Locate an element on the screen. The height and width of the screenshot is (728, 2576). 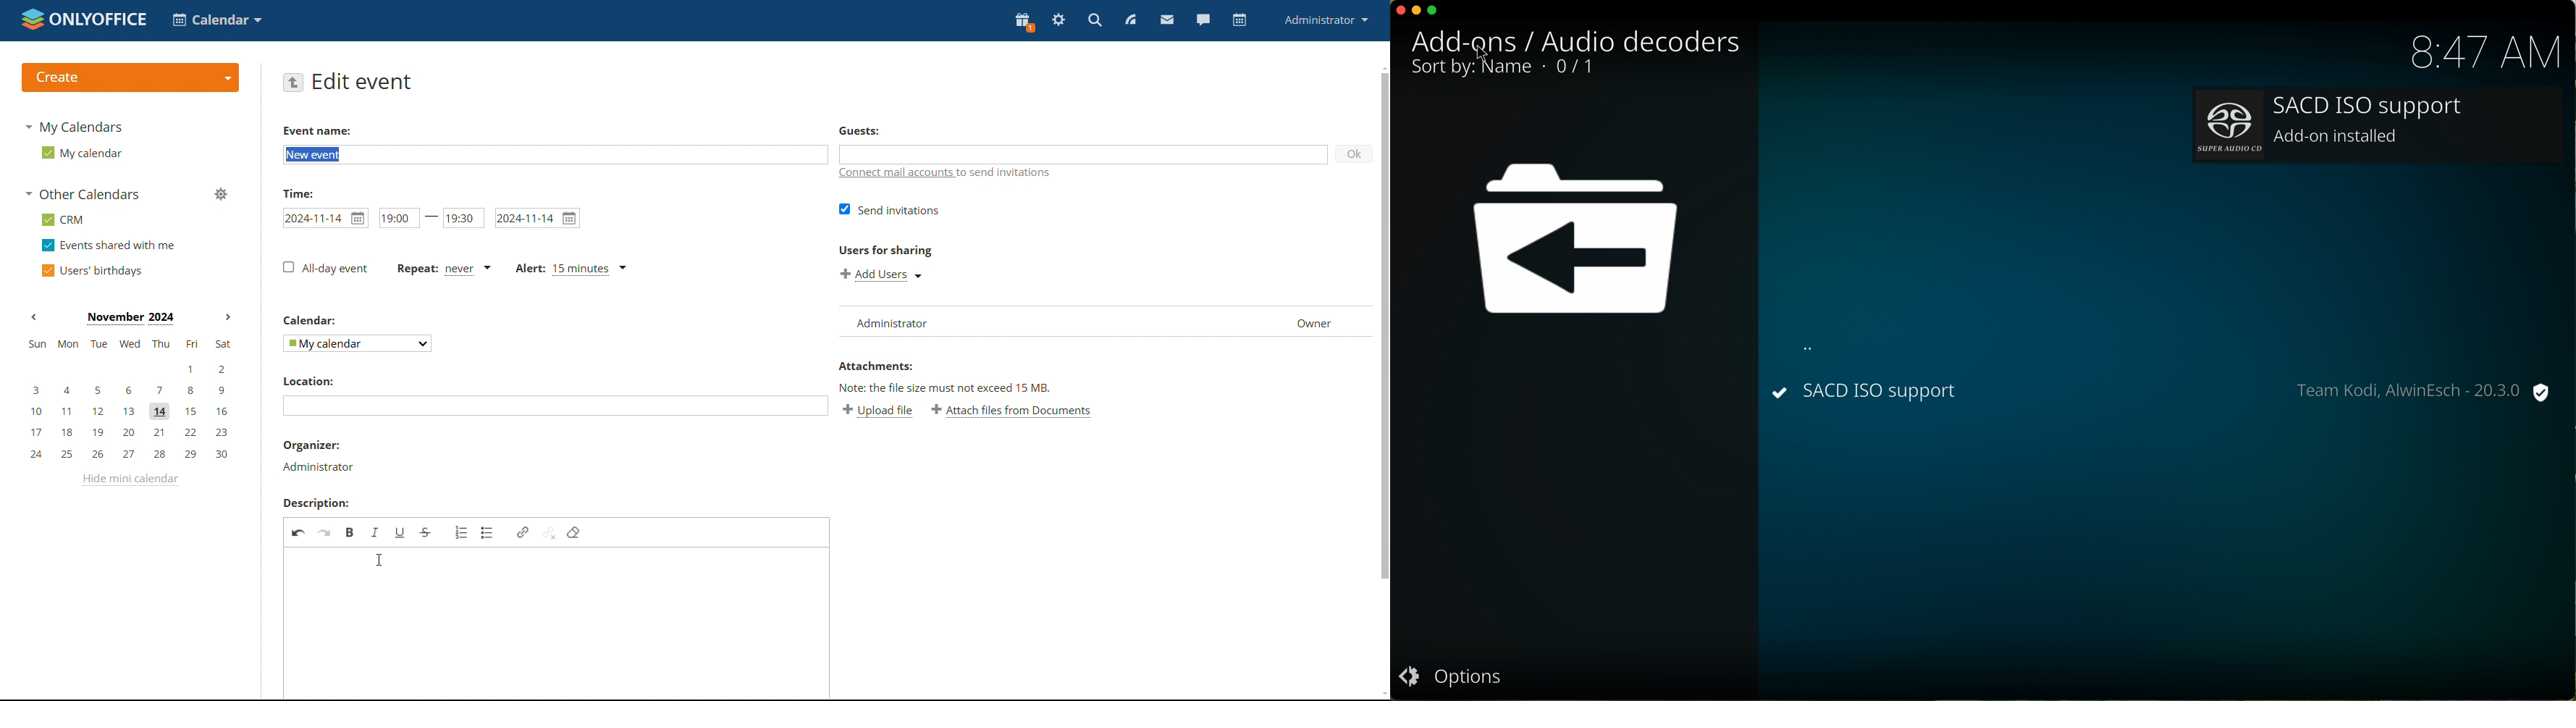
event repetition is located at coordinates (445, 269).